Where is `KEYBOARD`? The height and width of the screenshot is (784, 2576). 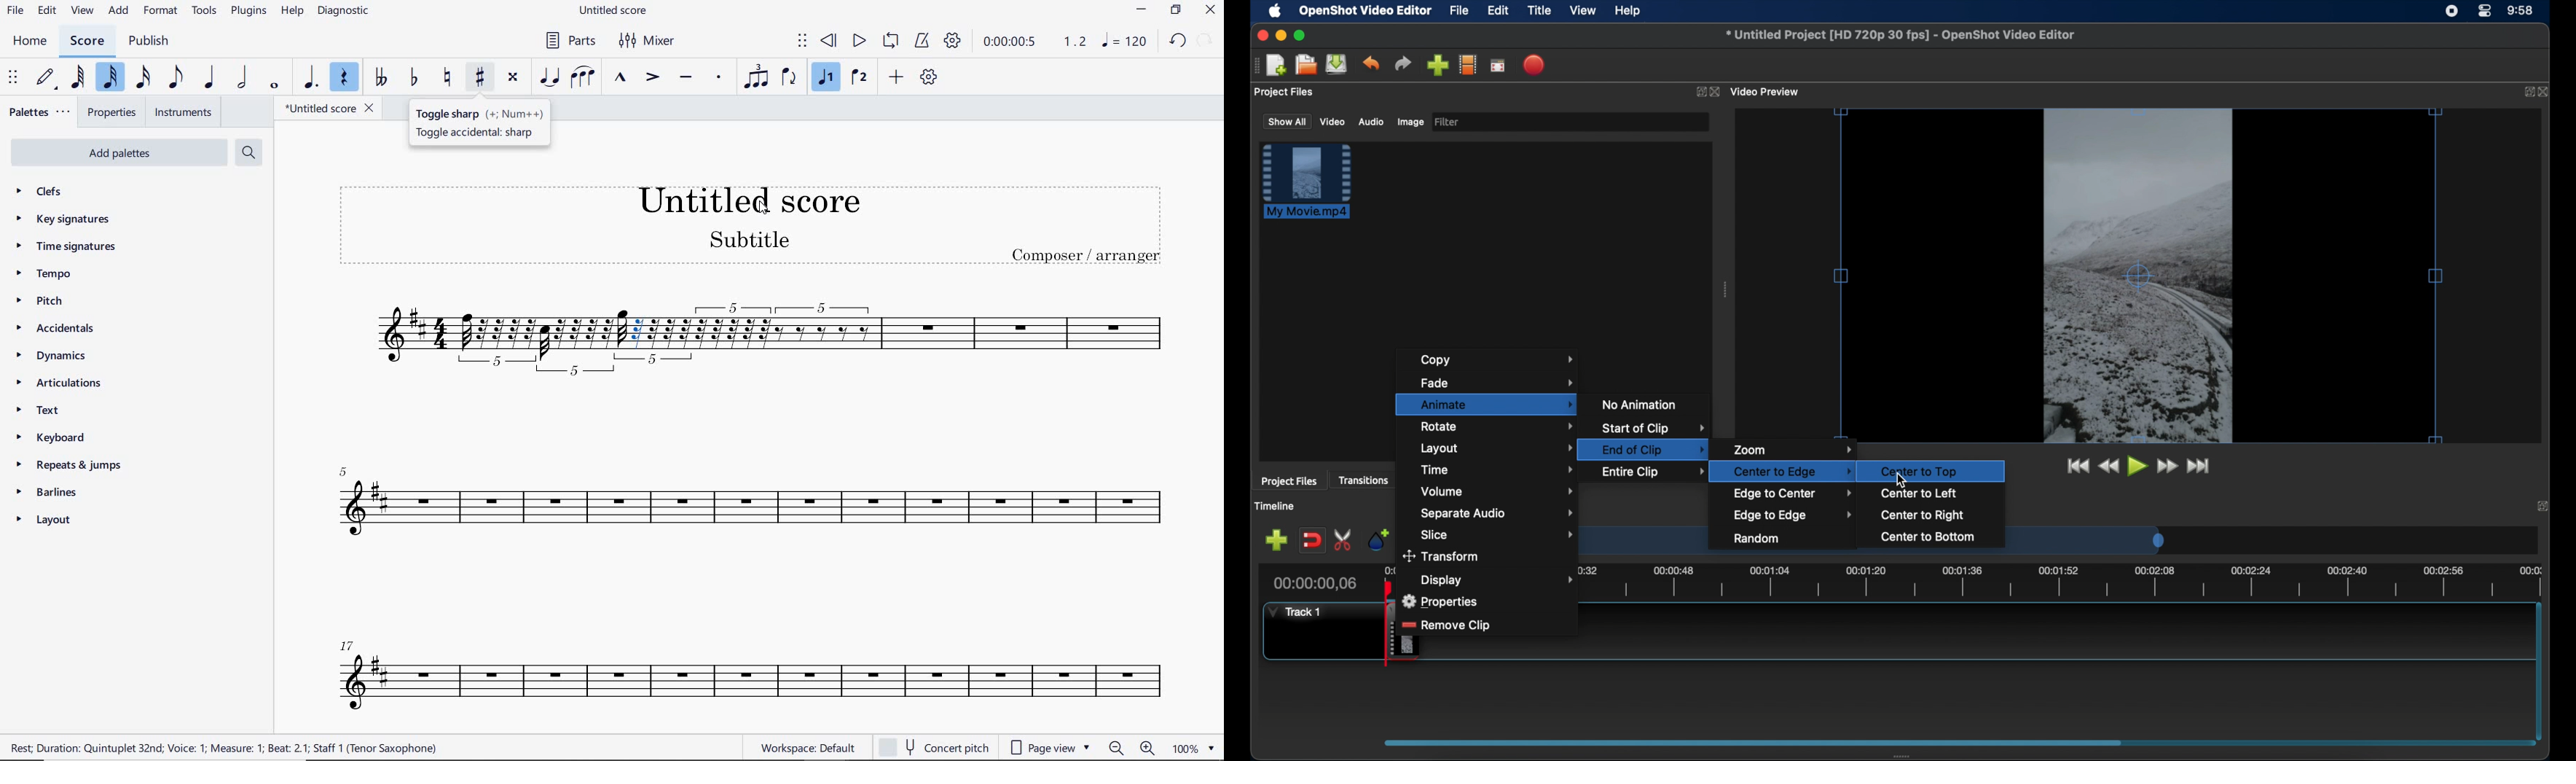
KEYBOARD is located at coordinates (53, 437).